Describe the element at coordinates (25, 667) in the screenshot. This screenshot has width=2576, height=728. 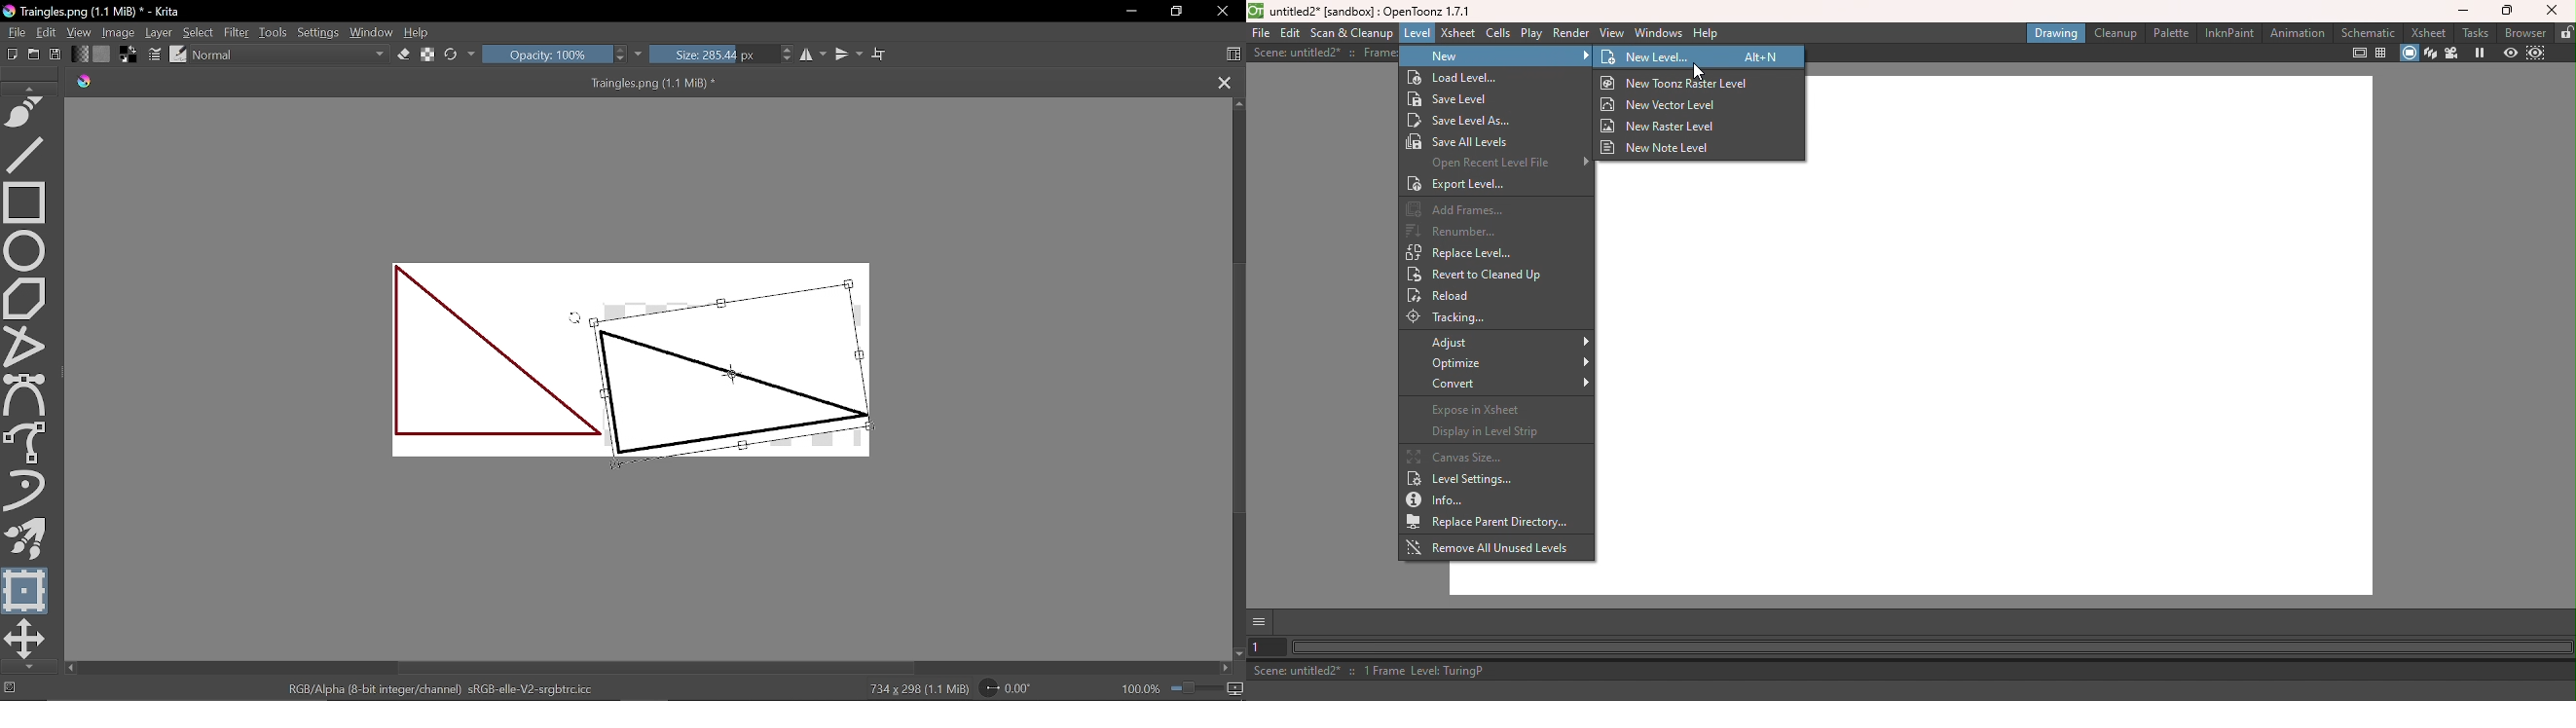
I see `Move down in tools` at that location.